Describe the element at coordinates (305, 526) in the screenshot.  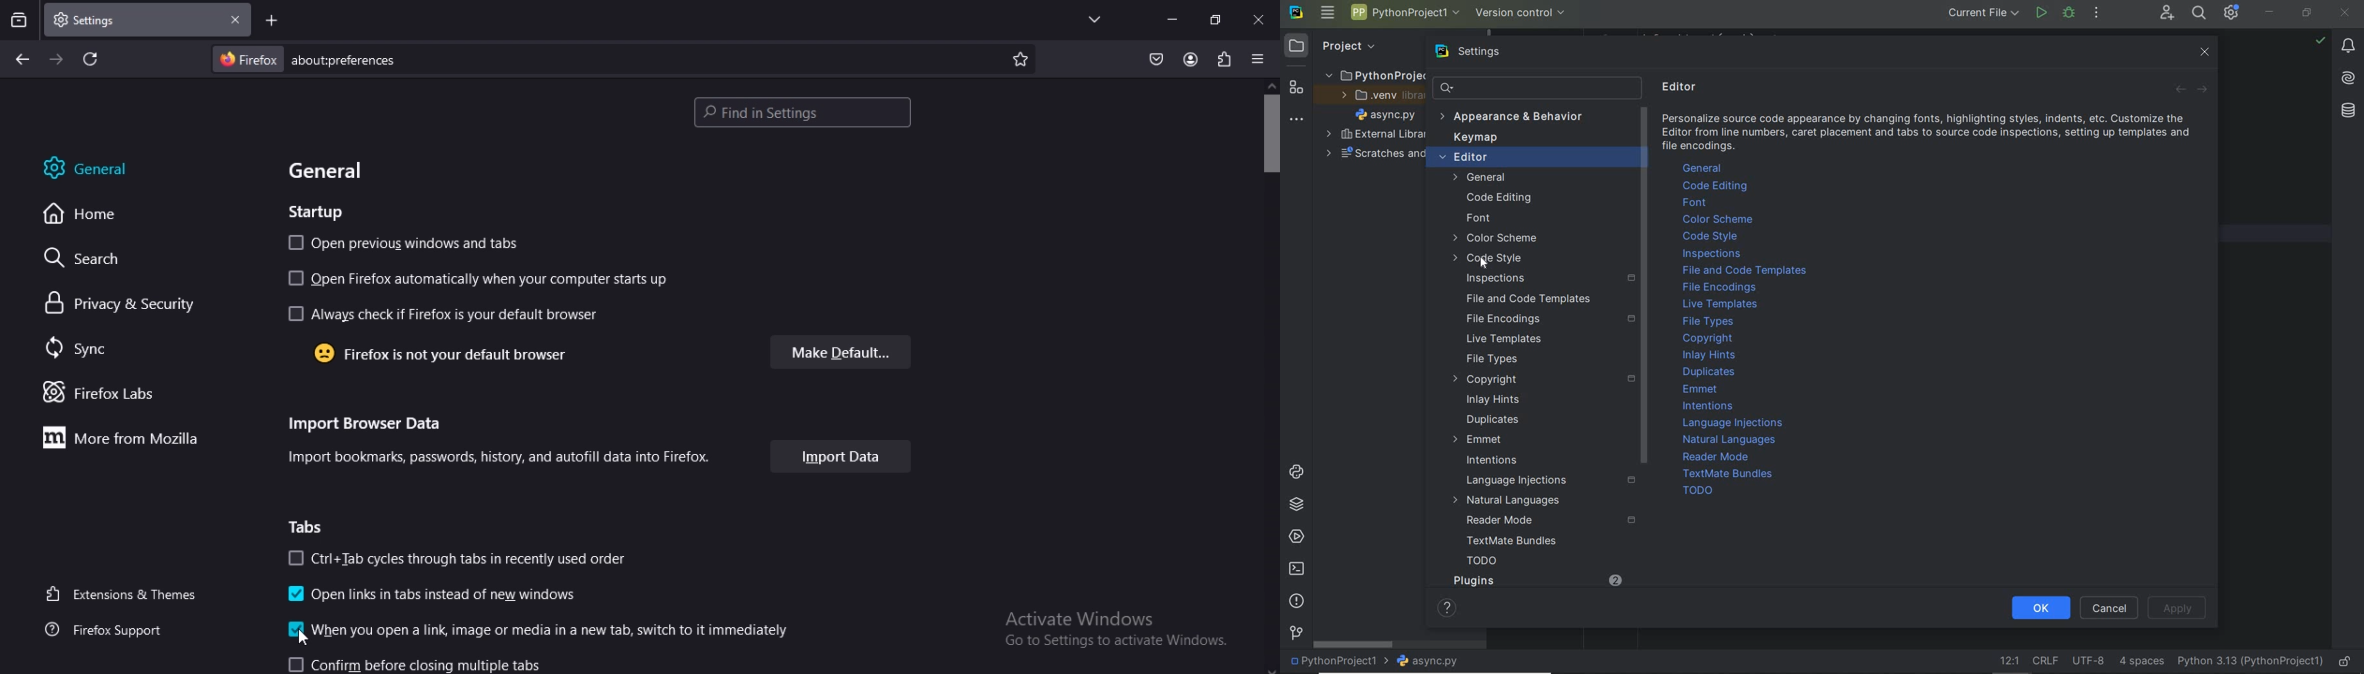
I see `tabs` at that location.